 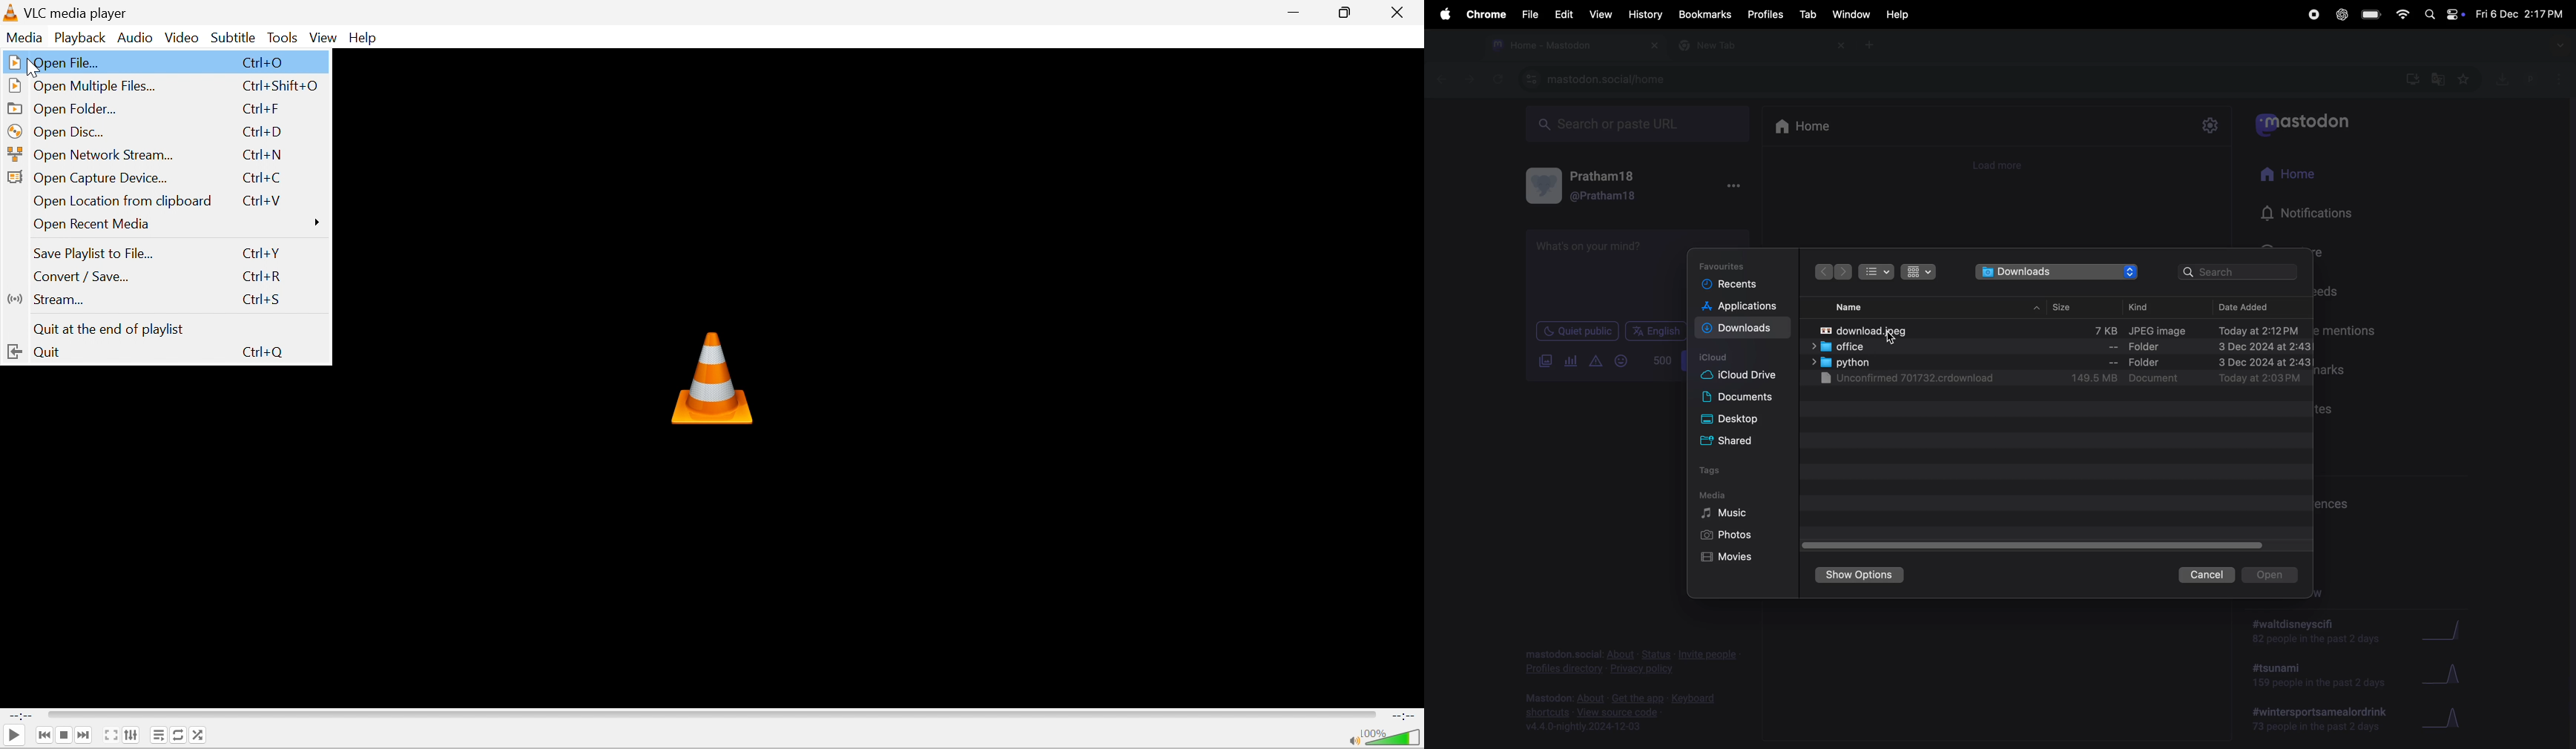 What do you see at coordinates (13, 736) in the screenshot?
I see `Play` at bounding box center [13, 736].